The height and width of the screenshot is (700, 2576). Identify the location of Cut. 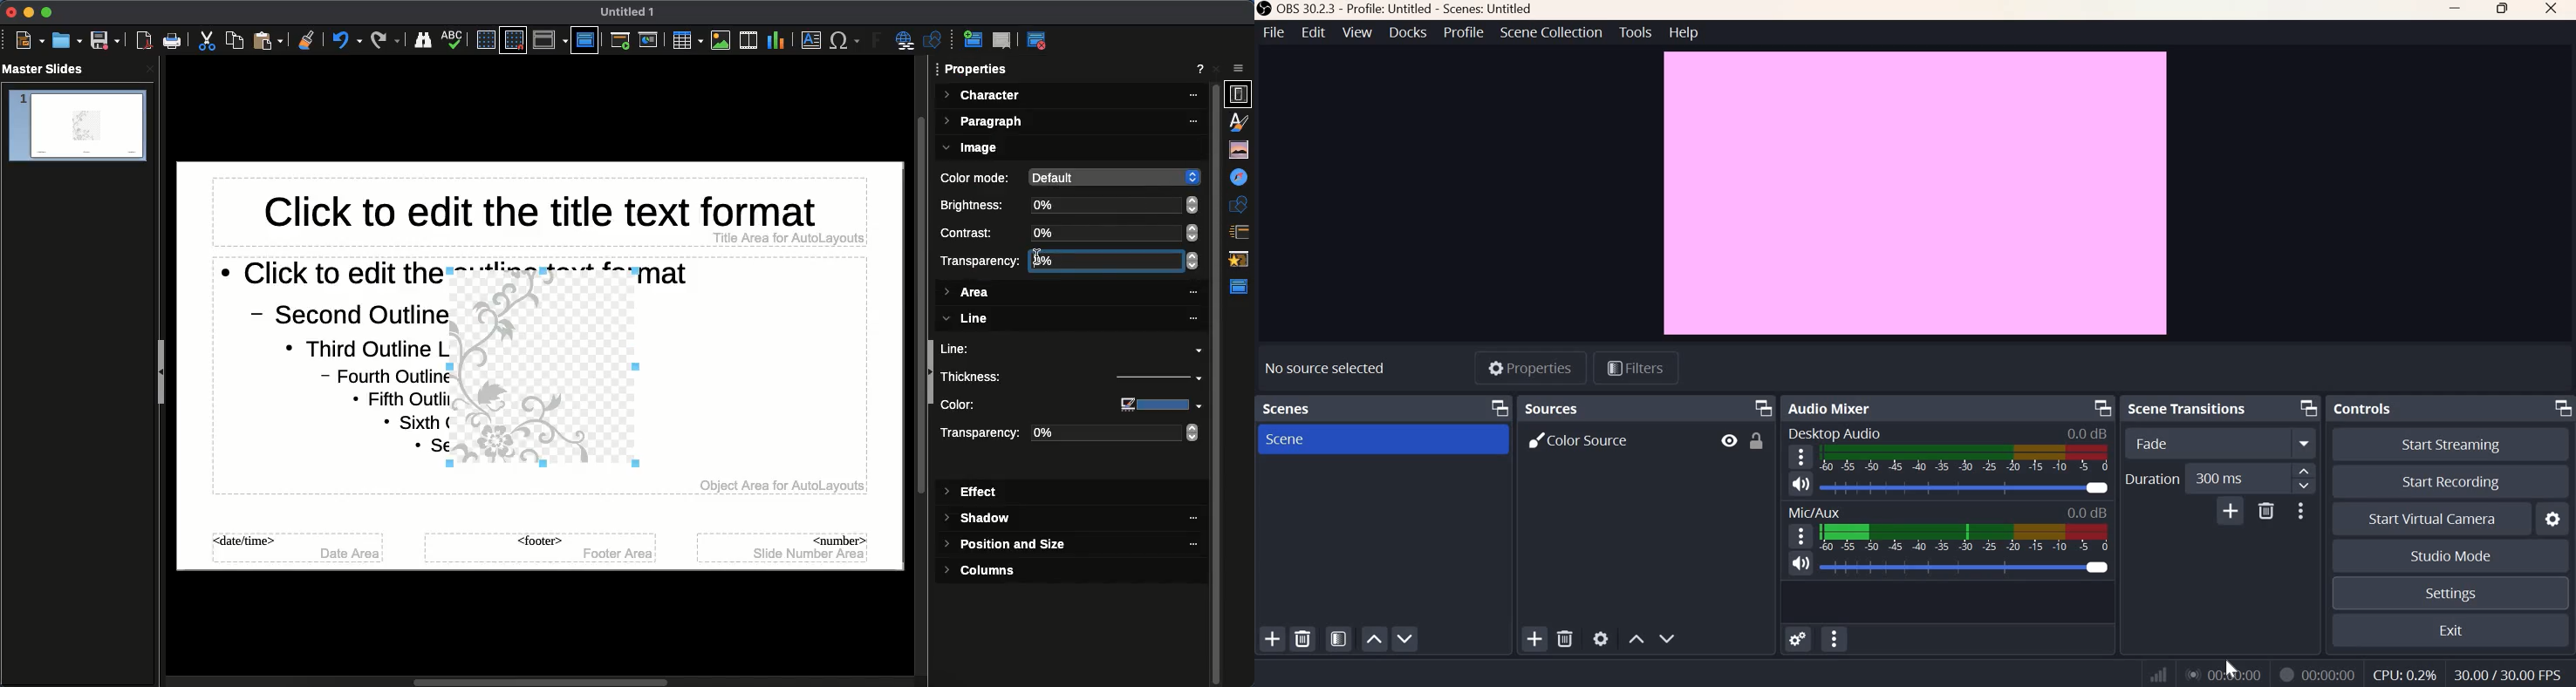
(209, 41).